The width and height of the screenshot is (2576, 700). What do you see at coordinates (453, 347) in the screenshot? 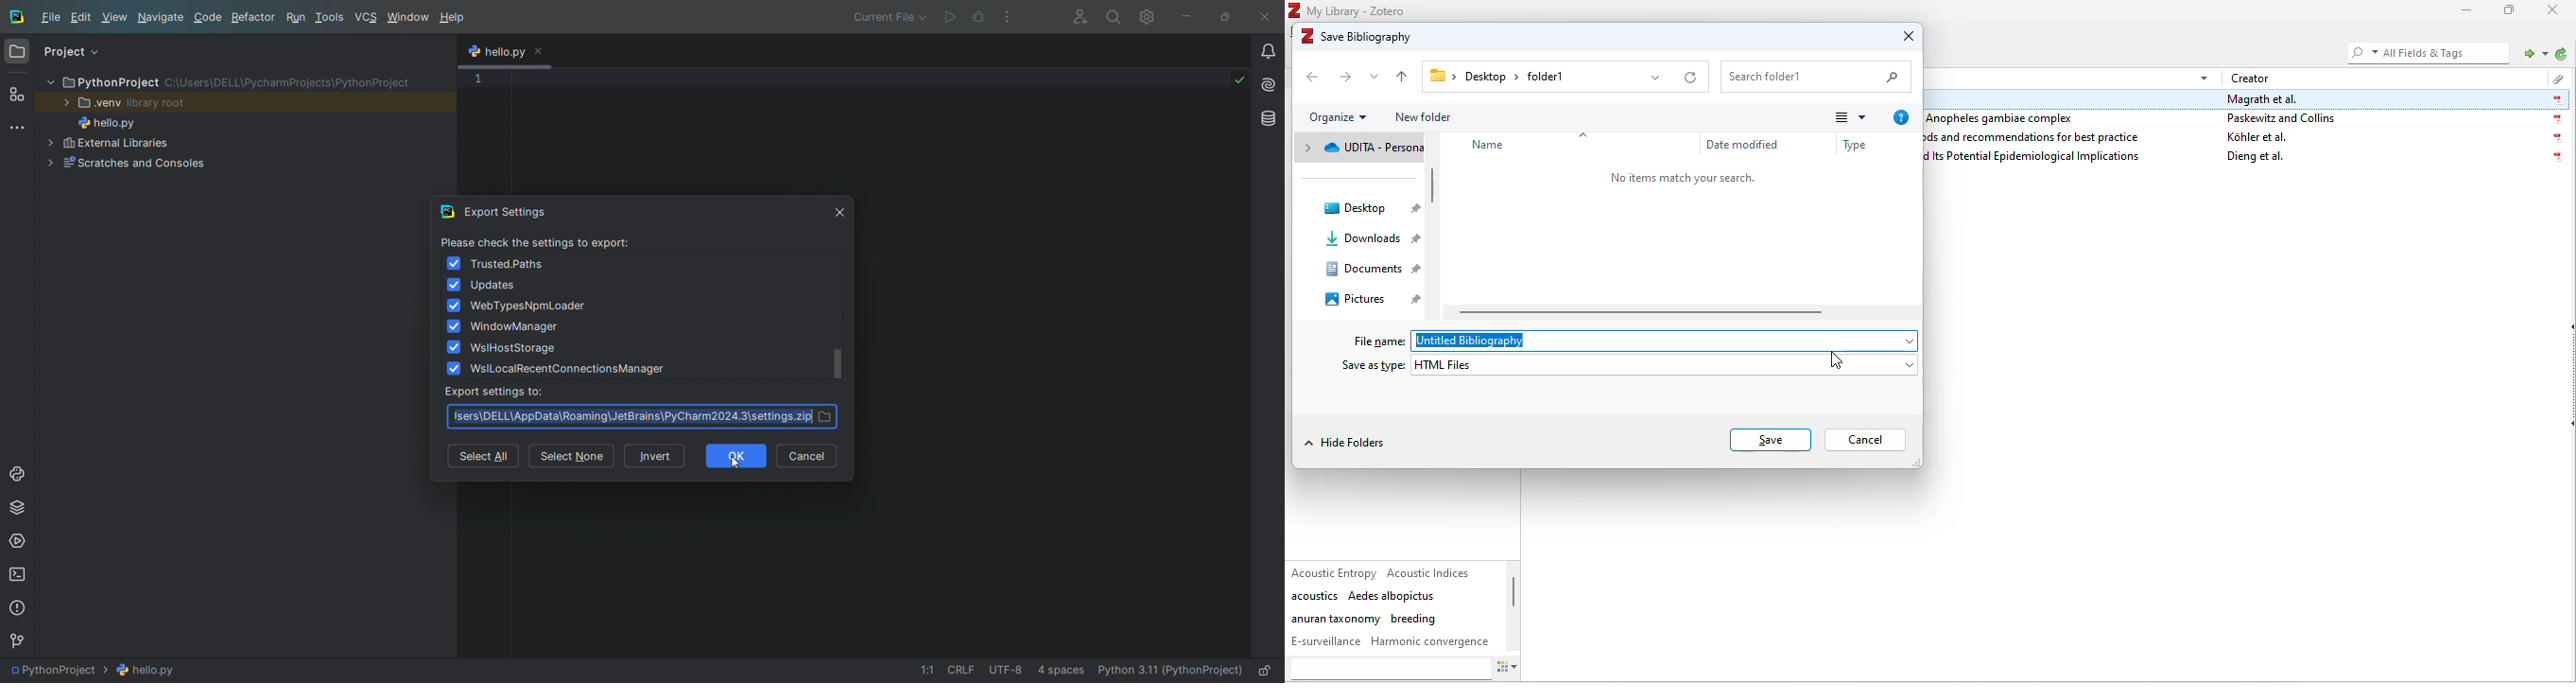
I see `Checked box` at bounding box center [453, 347].